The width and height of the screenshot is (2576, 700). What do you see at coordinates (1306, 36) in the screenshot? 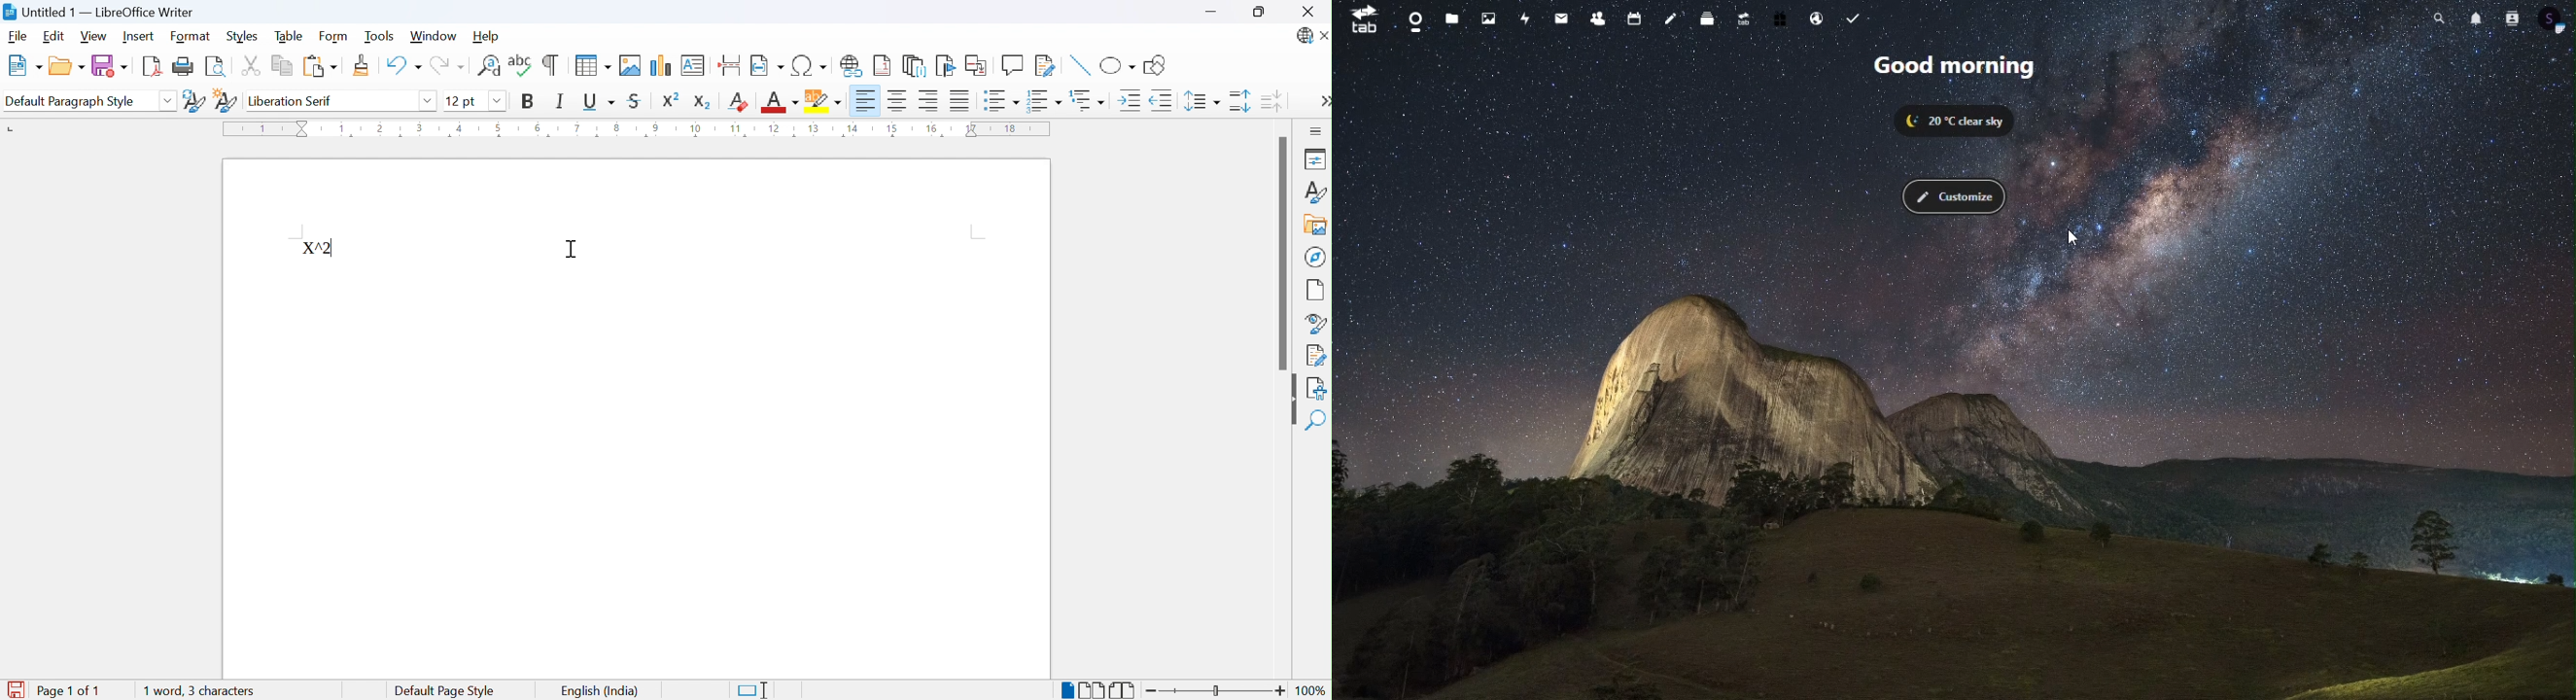
I see `LibreOffice update available` at bounding box center [1306, 36].